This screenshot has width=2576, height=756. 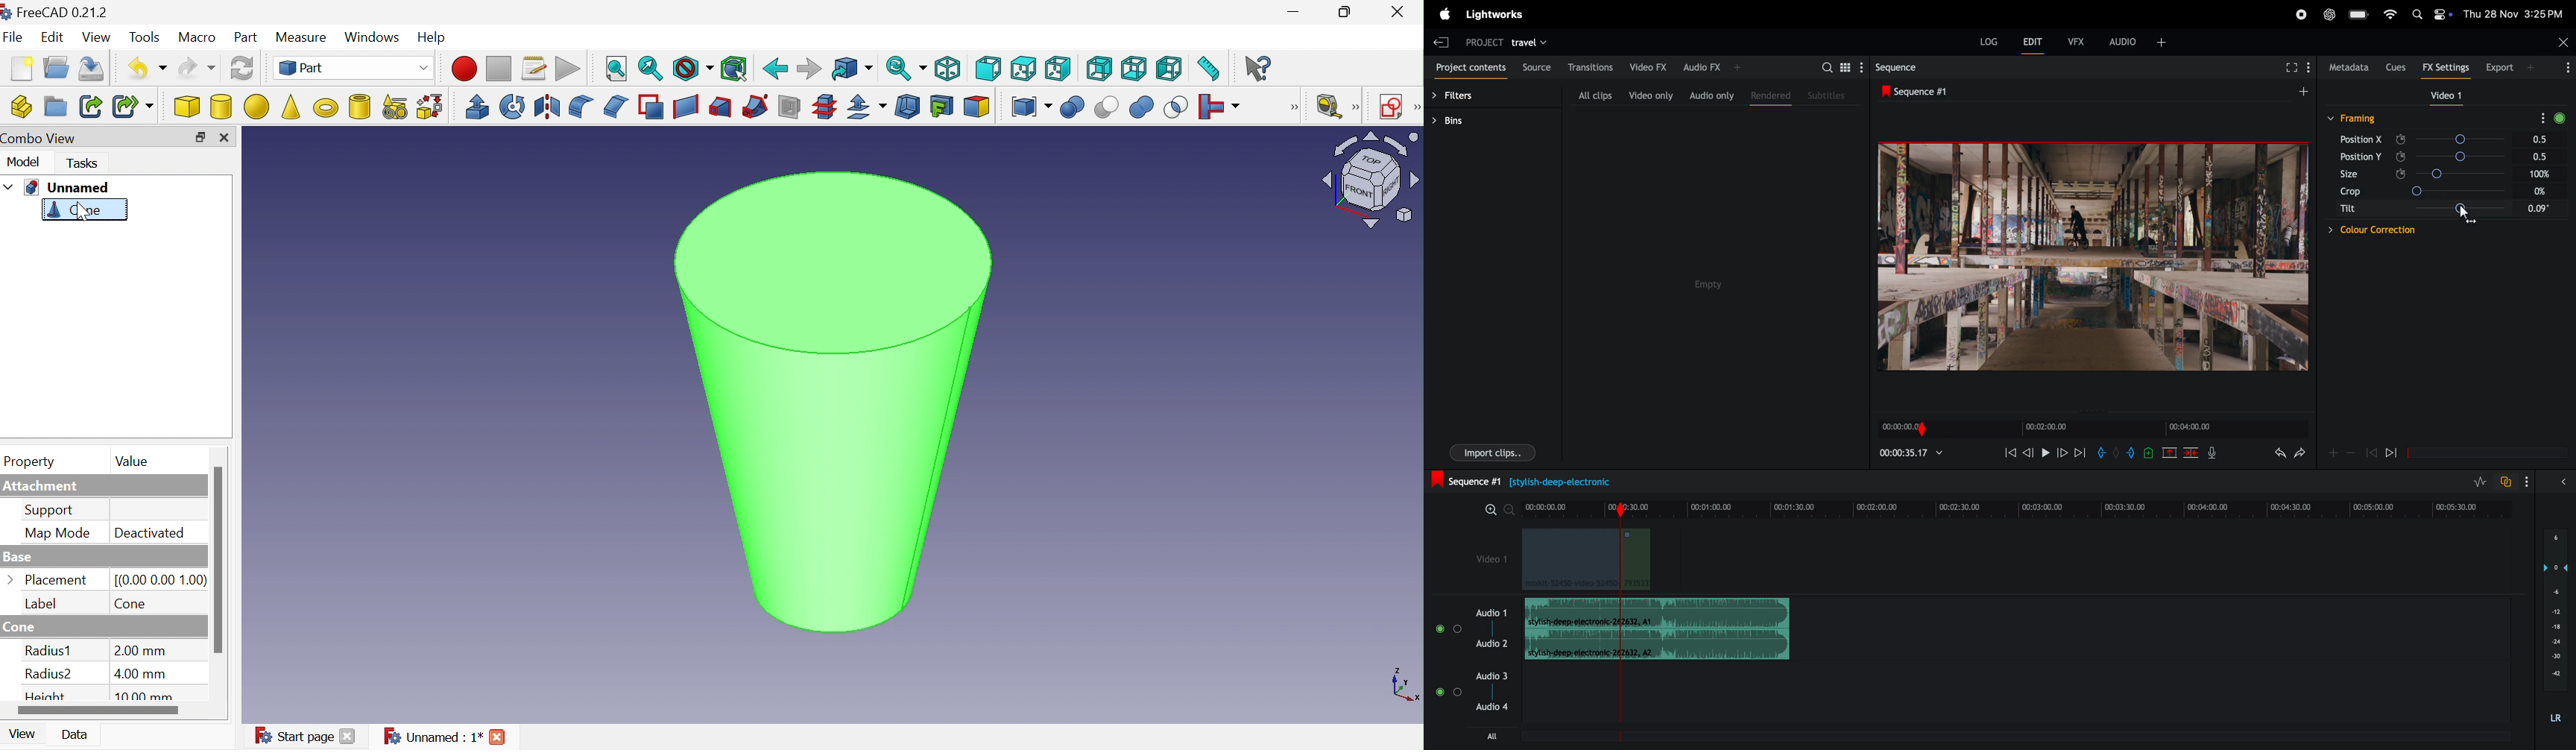 I want to click on Sketcher, so click(x=1415, y=107).